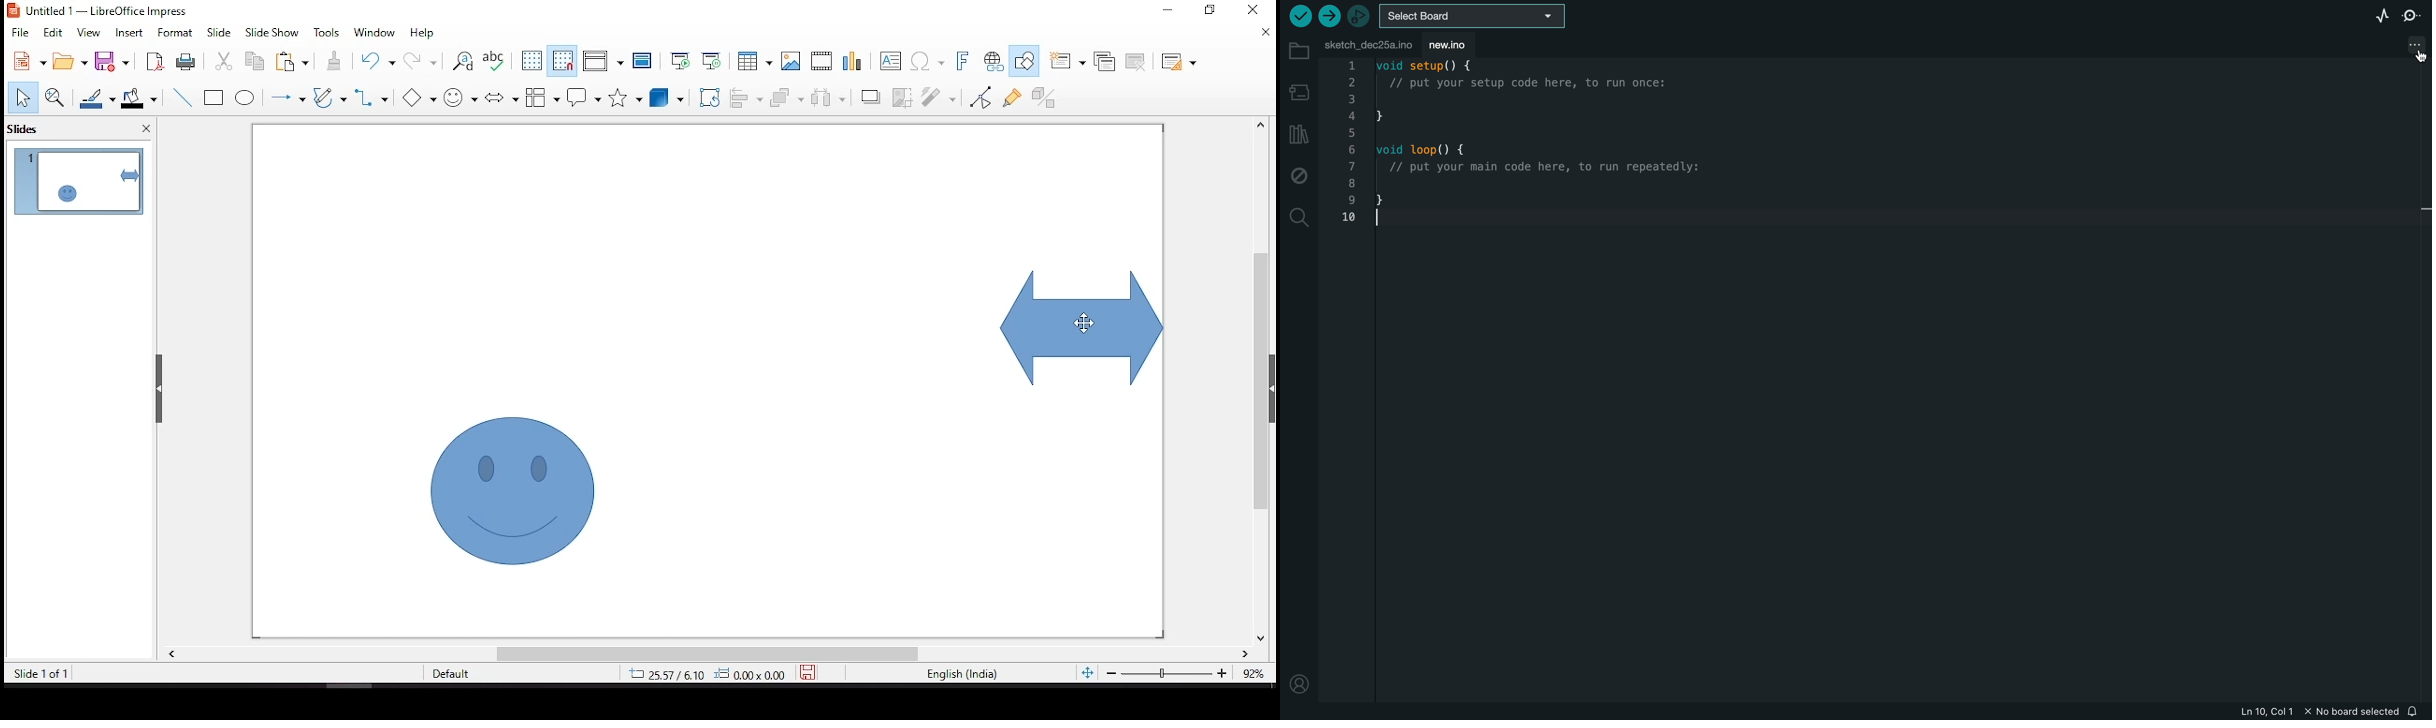 The height and width of the screenshot is (728, 2436). What do you see at coordinates (463, 62) in the screenshot?
I see `find and replace` at bounding box center [463, 62].